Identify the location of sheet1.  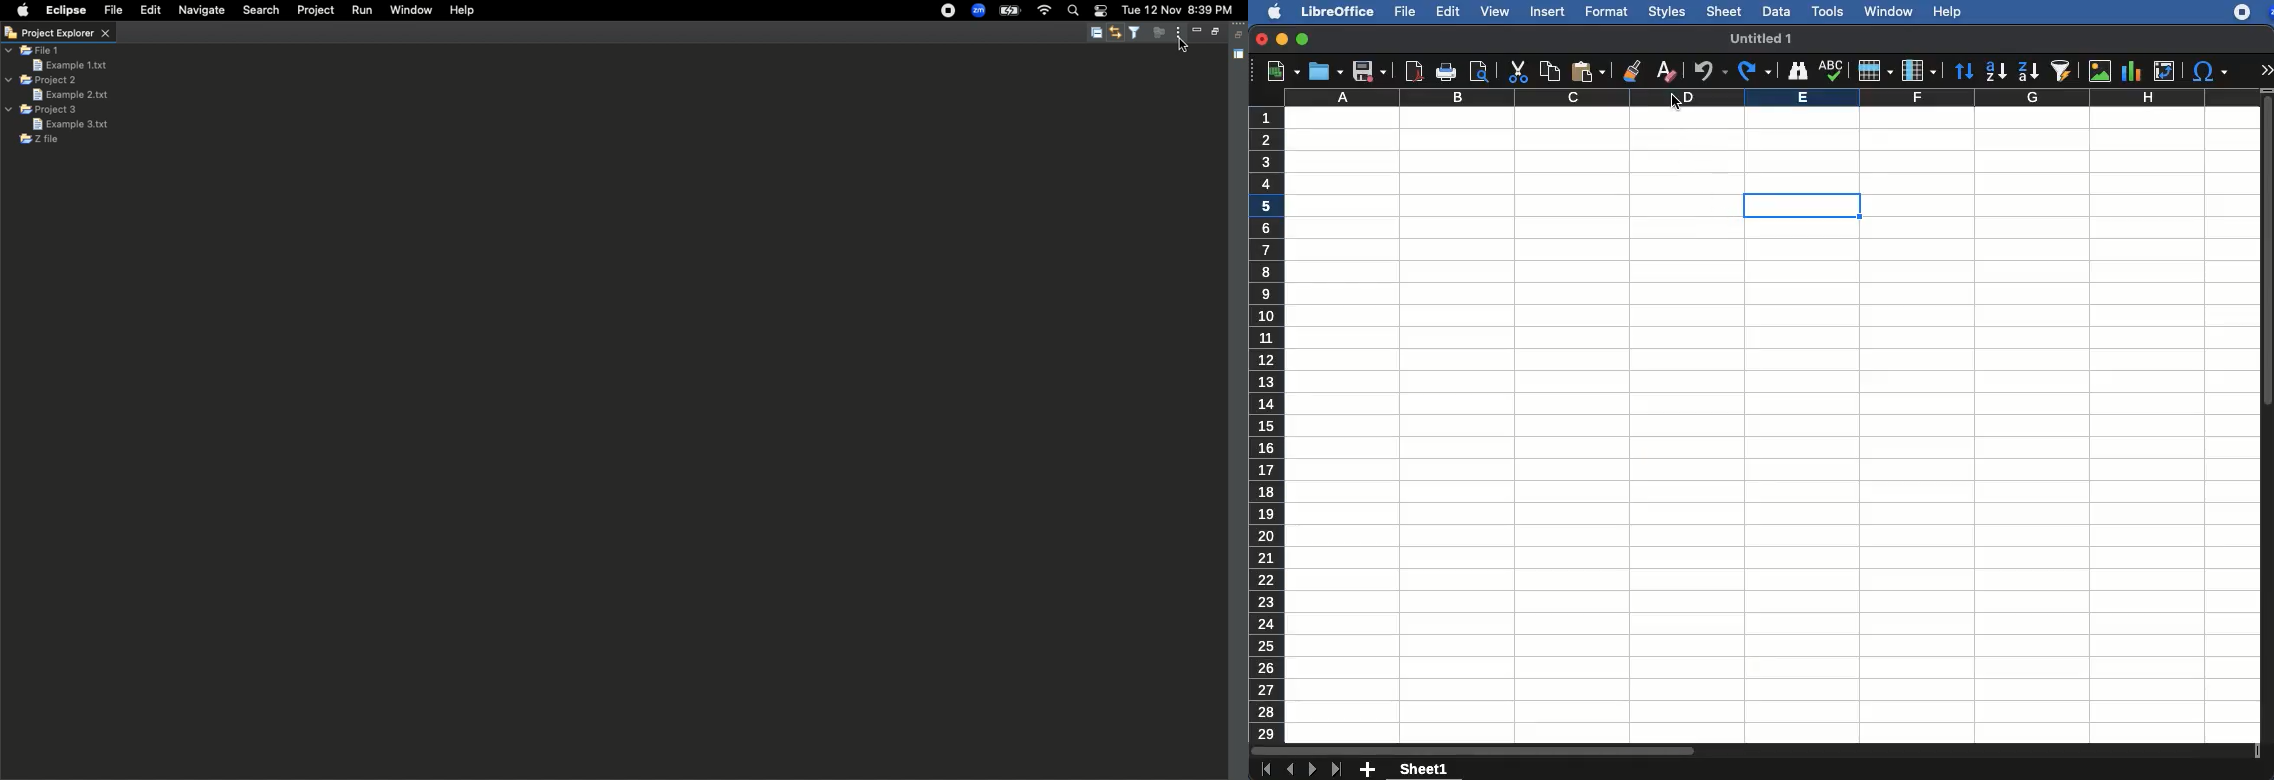
(1425, 770).